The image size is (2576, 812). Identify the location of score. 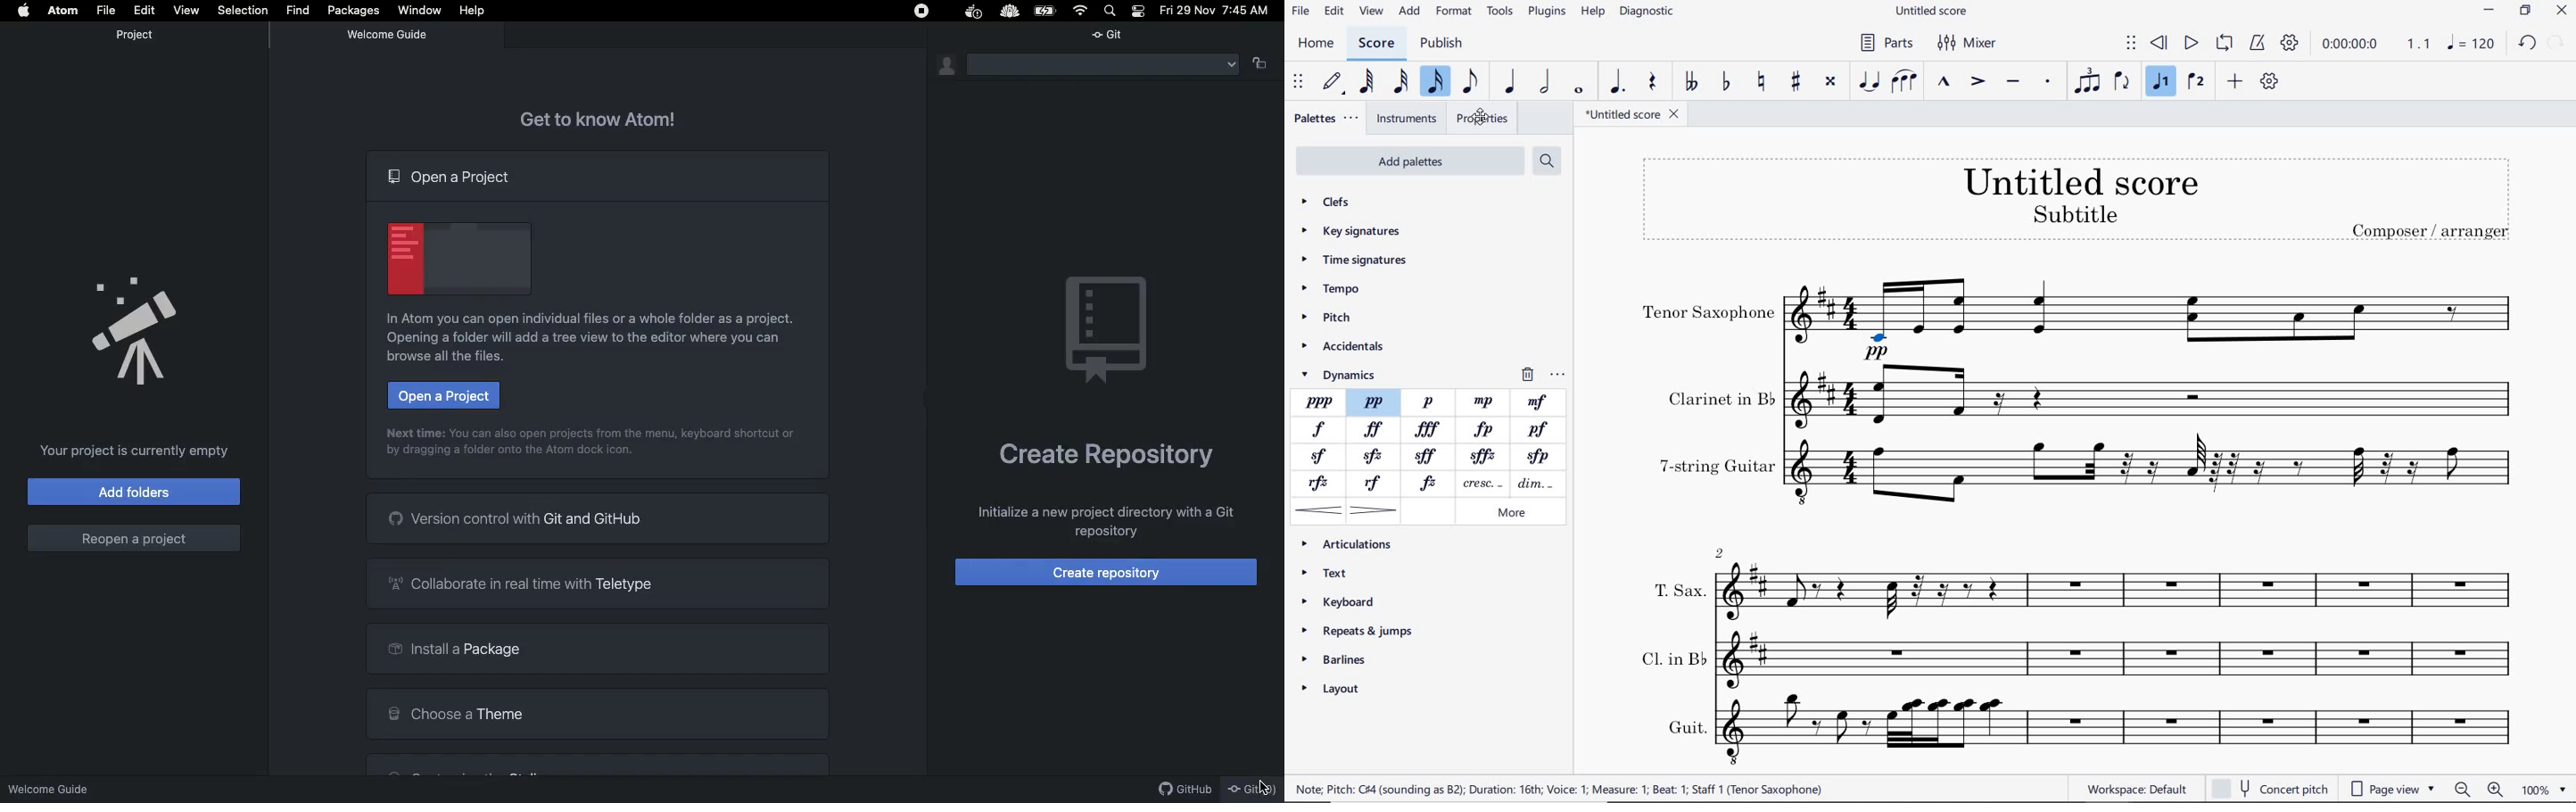
(1376, 45).